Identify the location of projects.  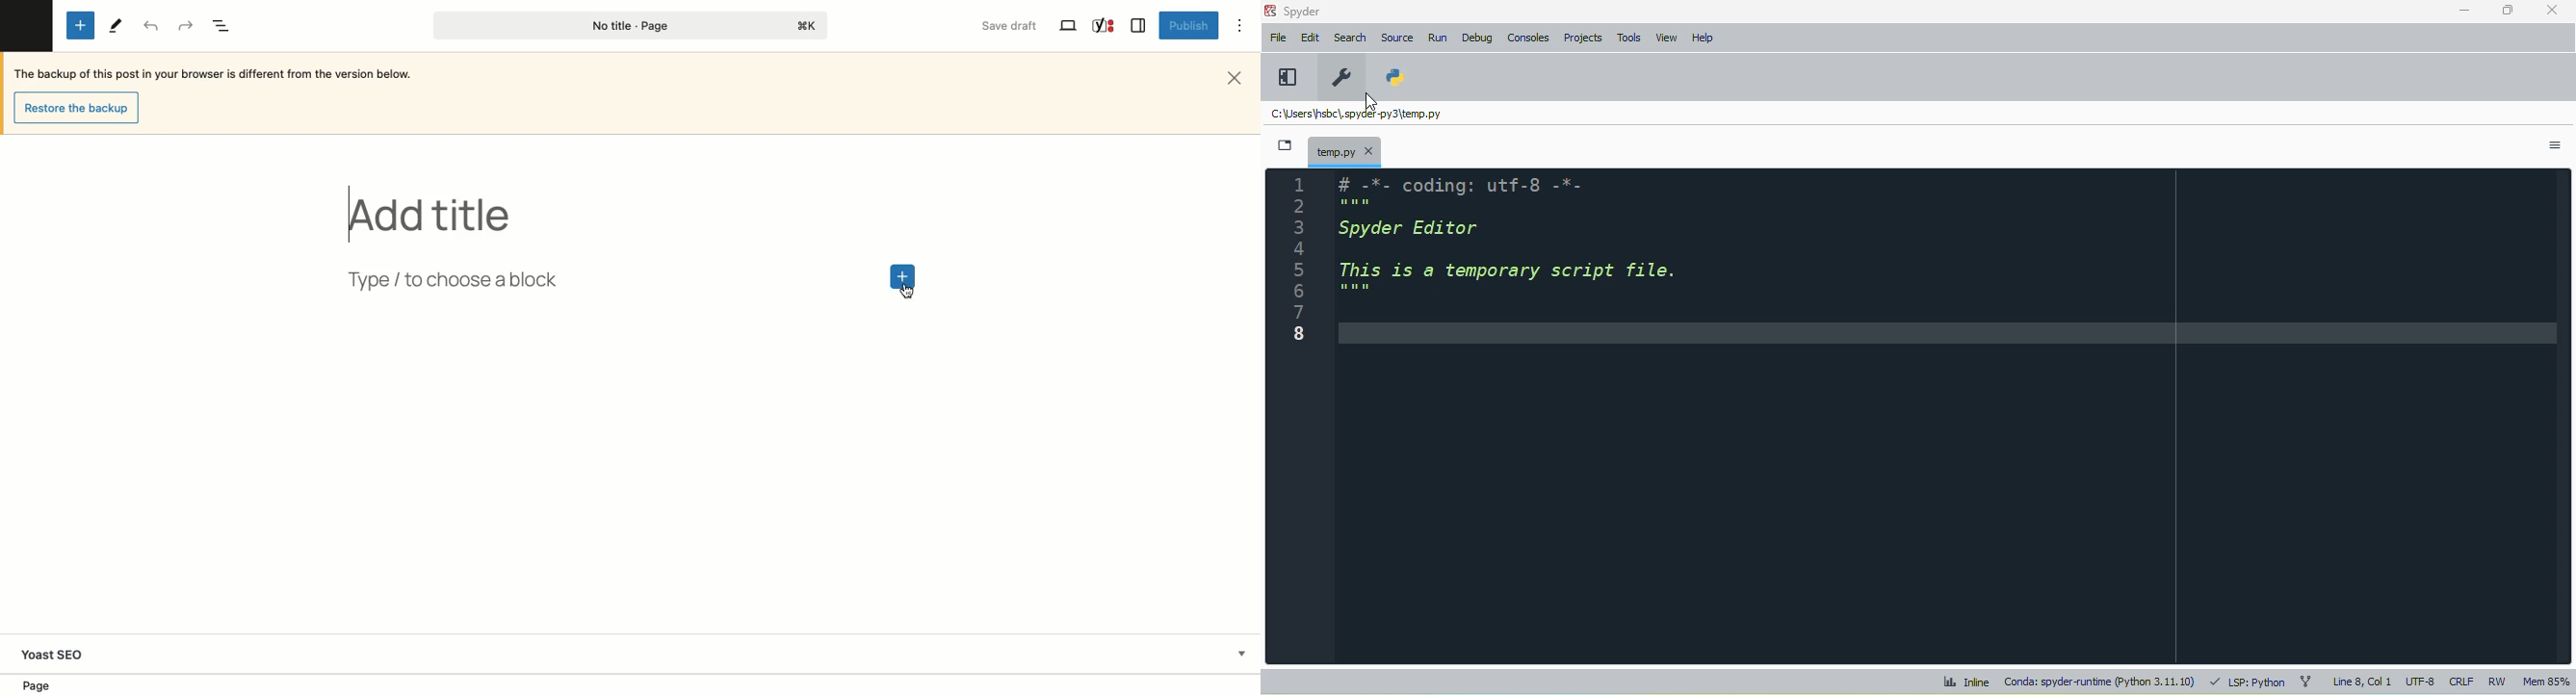
(1584, 38).